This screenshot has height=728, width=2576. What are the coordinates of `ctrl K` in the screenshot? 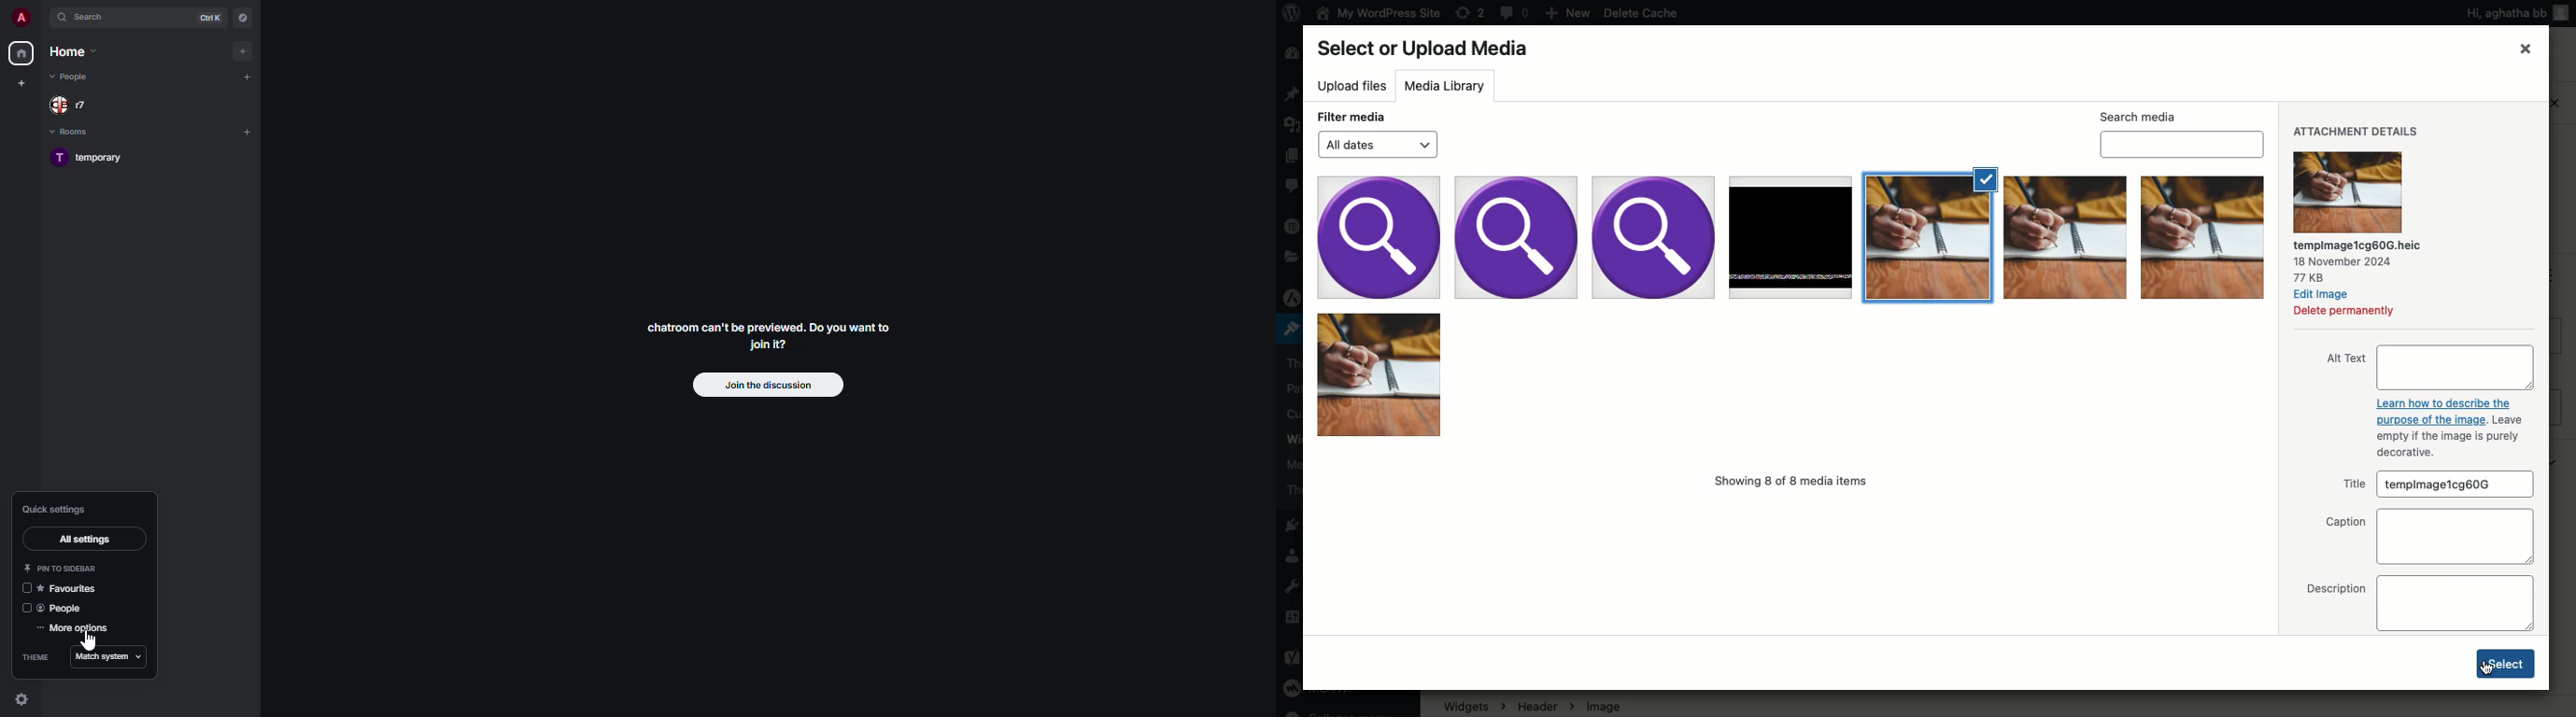 It's located at (212, 17).